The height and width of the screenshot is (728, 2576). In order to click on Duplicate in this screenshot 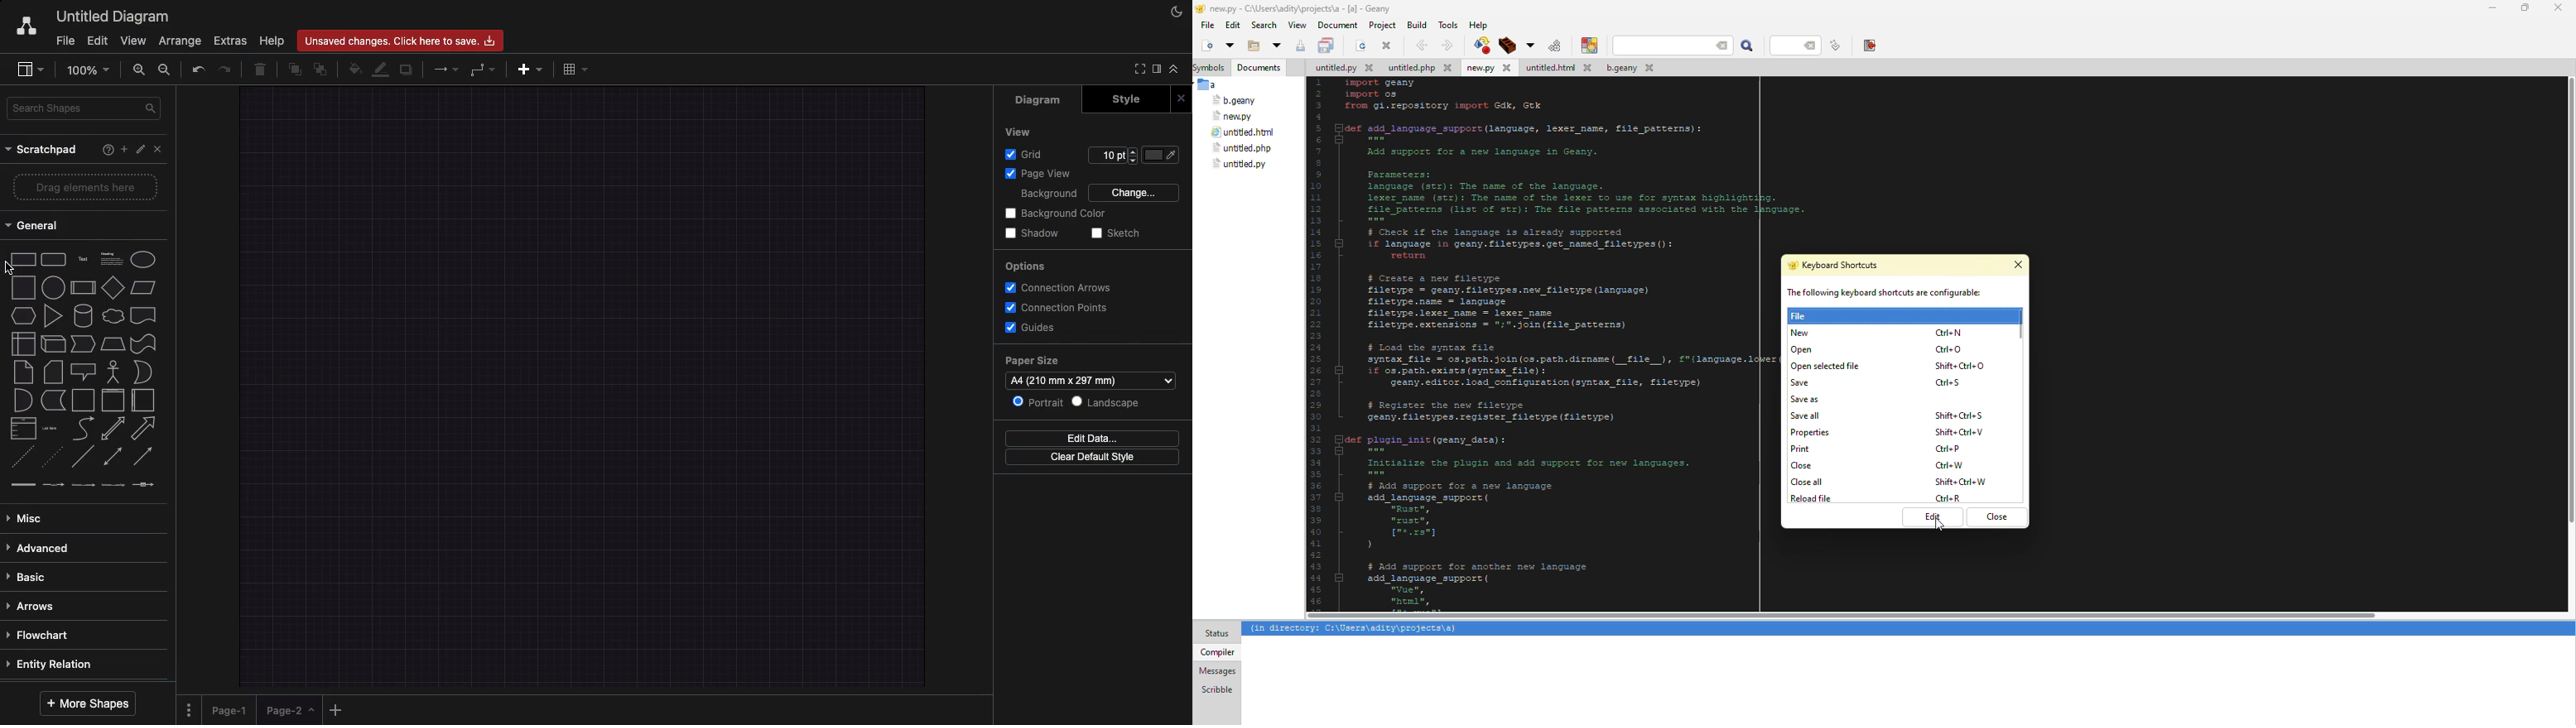, I will do `click(408, 67)`.